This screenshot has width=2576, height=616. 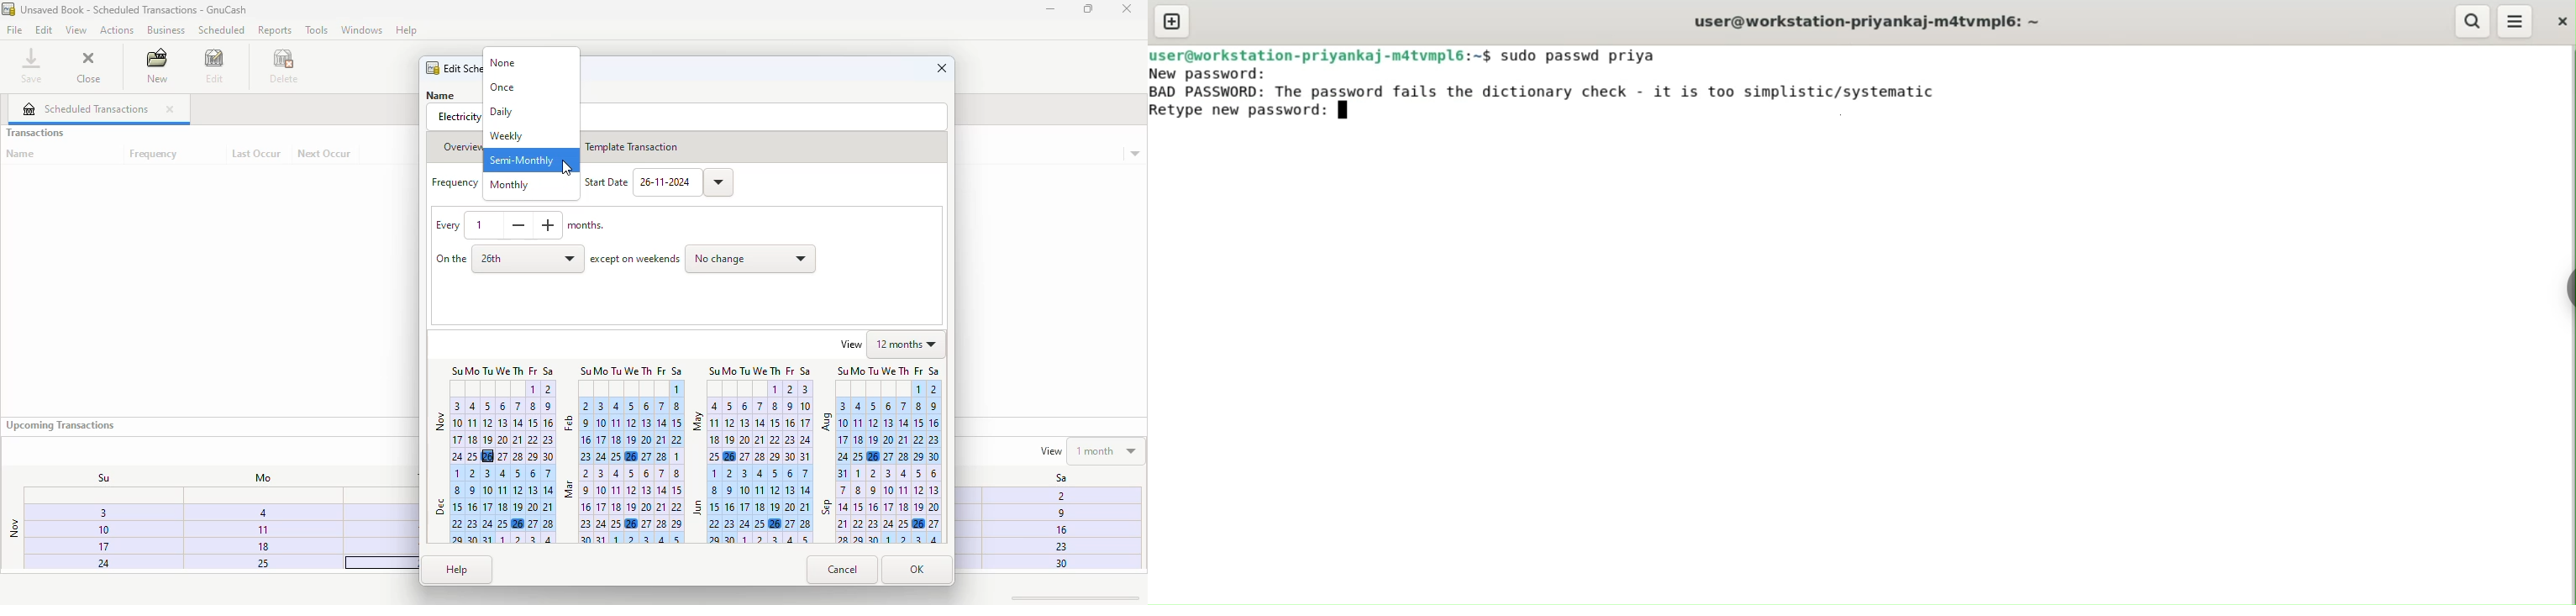 What do you see at coordinates (606, 182) in the screenshot?
I see `Start Date` at bounding box center [606, 182].